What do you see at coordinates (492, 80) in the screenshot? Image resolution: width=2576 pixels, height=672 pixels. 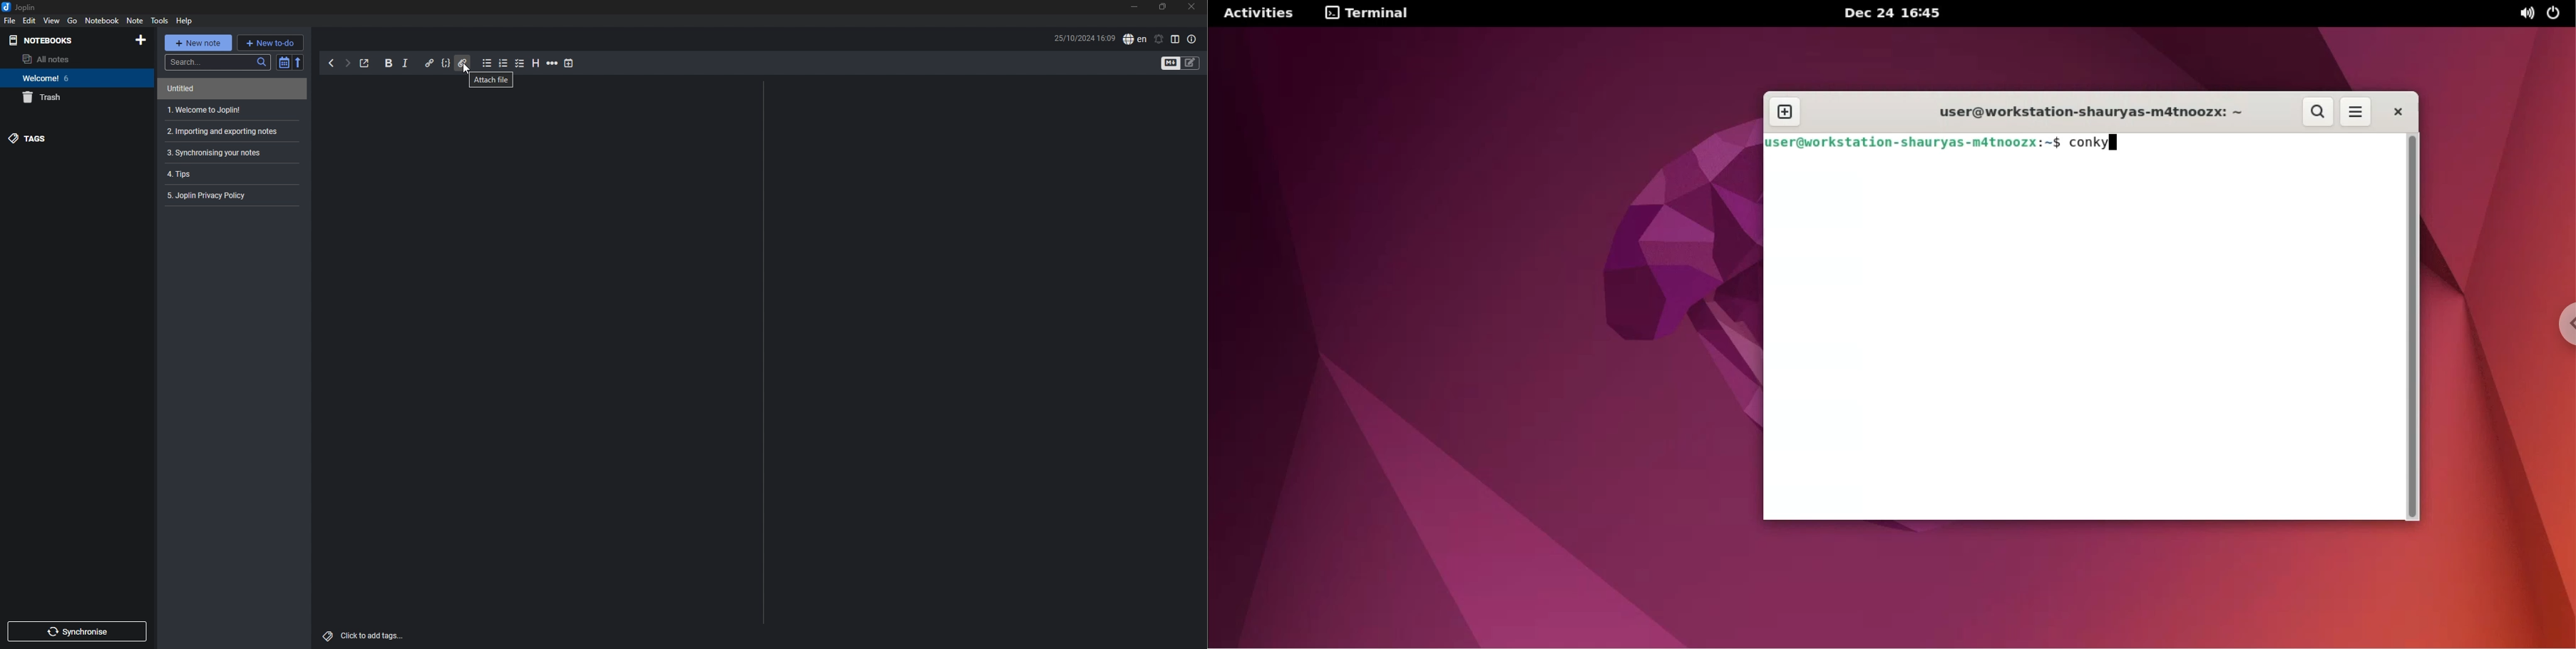 I see `attach file` at bounding box center [492, 80].